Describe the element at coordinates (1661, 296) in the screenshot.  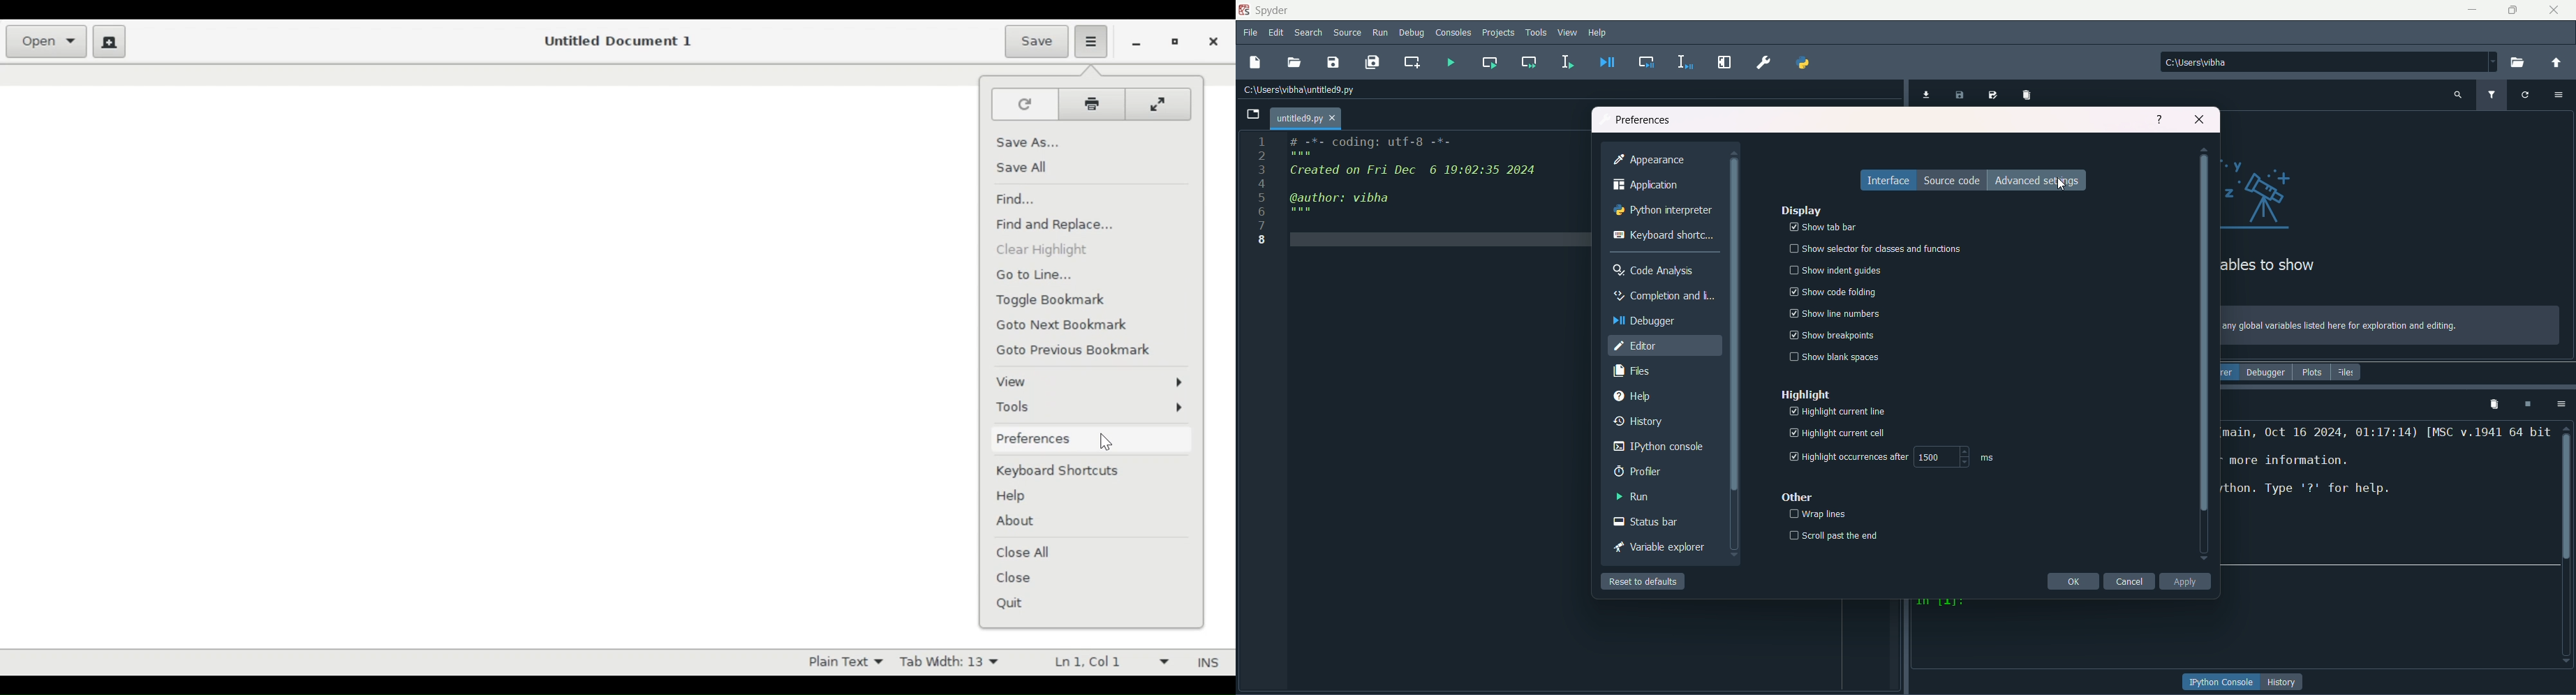
I see `completion` at that location.